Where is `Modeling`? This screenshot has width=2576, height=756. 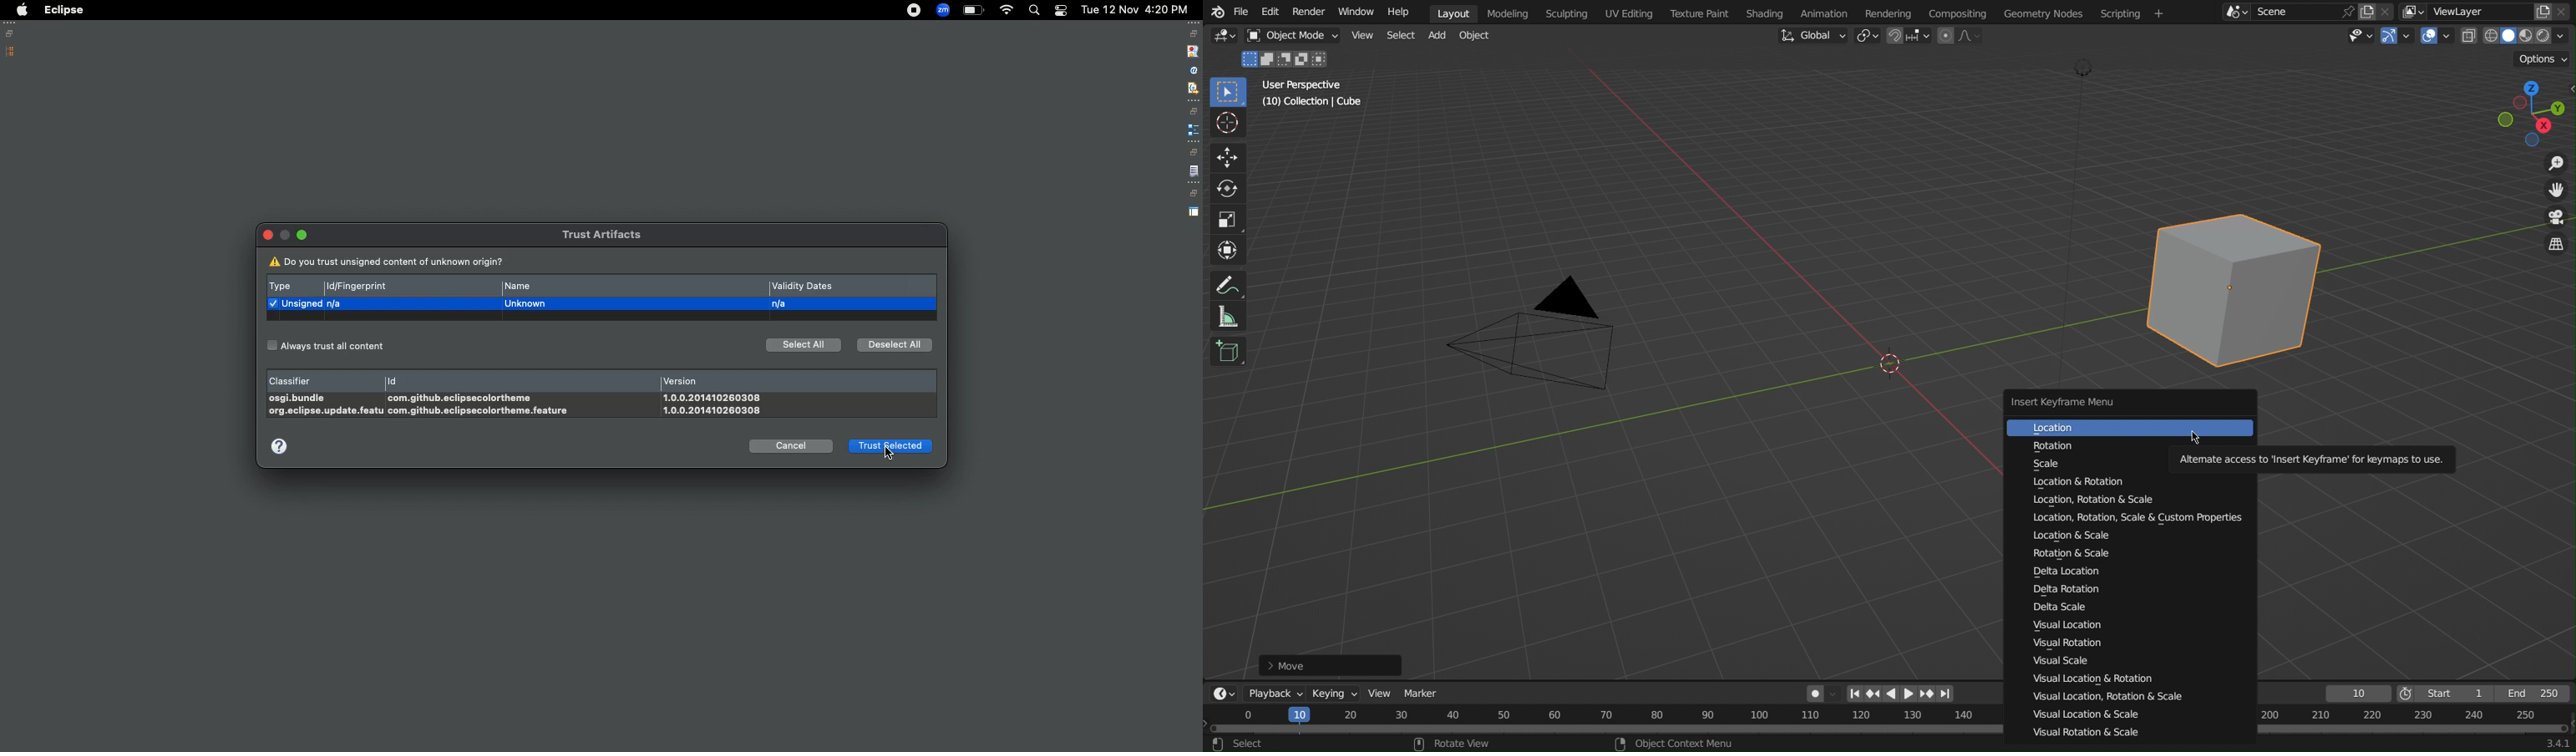
Modeling is located at coordinates (1511, 11).